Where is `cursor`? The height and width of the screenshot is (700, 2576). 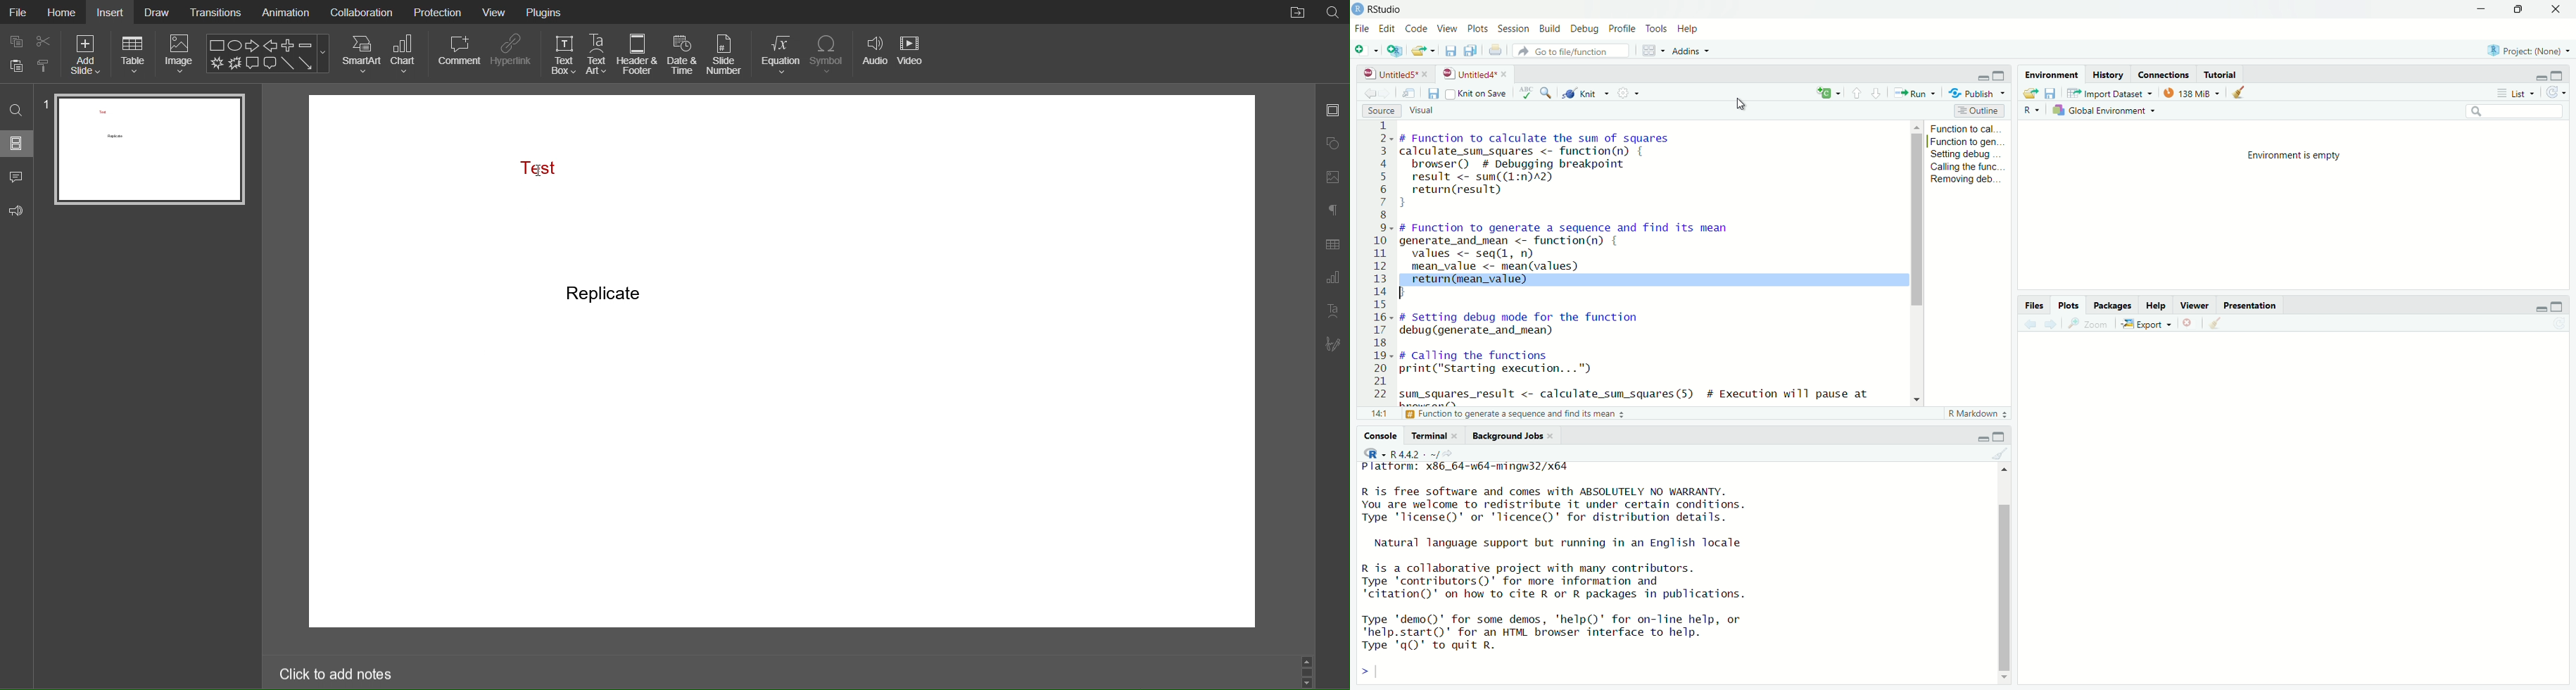
cursor is located at coordinates (1739, 105).